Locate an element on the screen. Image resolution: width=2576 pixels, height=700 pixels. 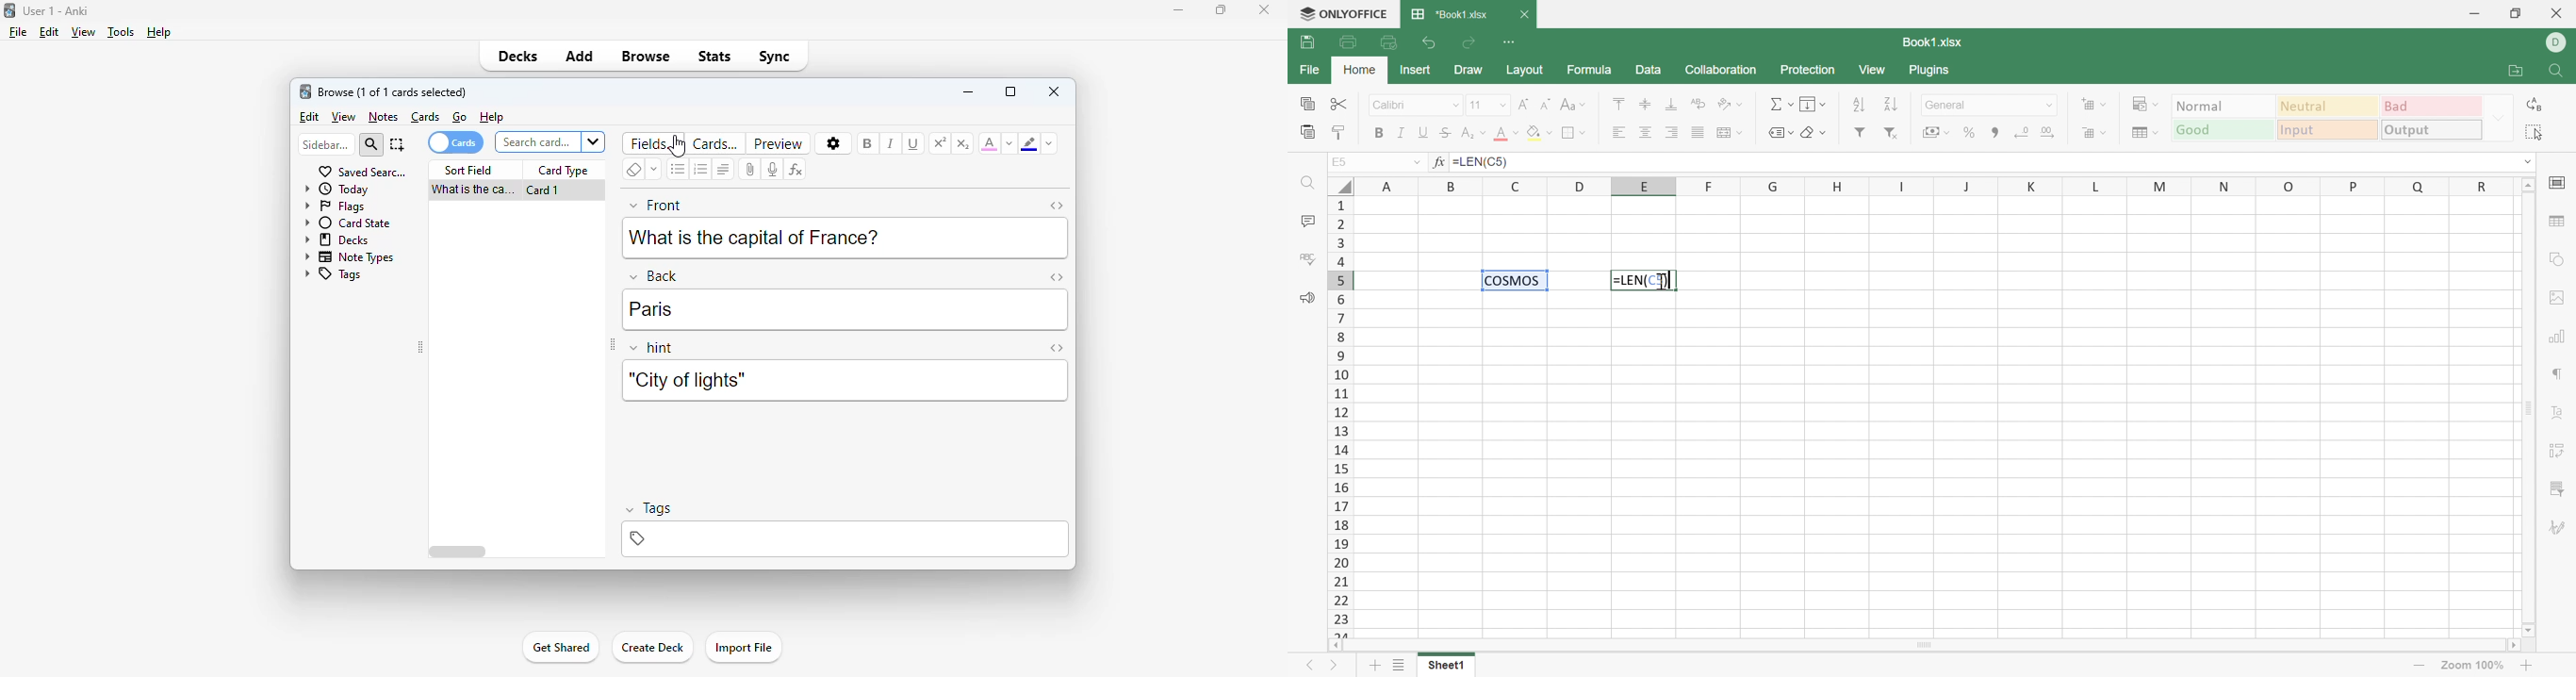
card type is located at coordinates (564, 171).